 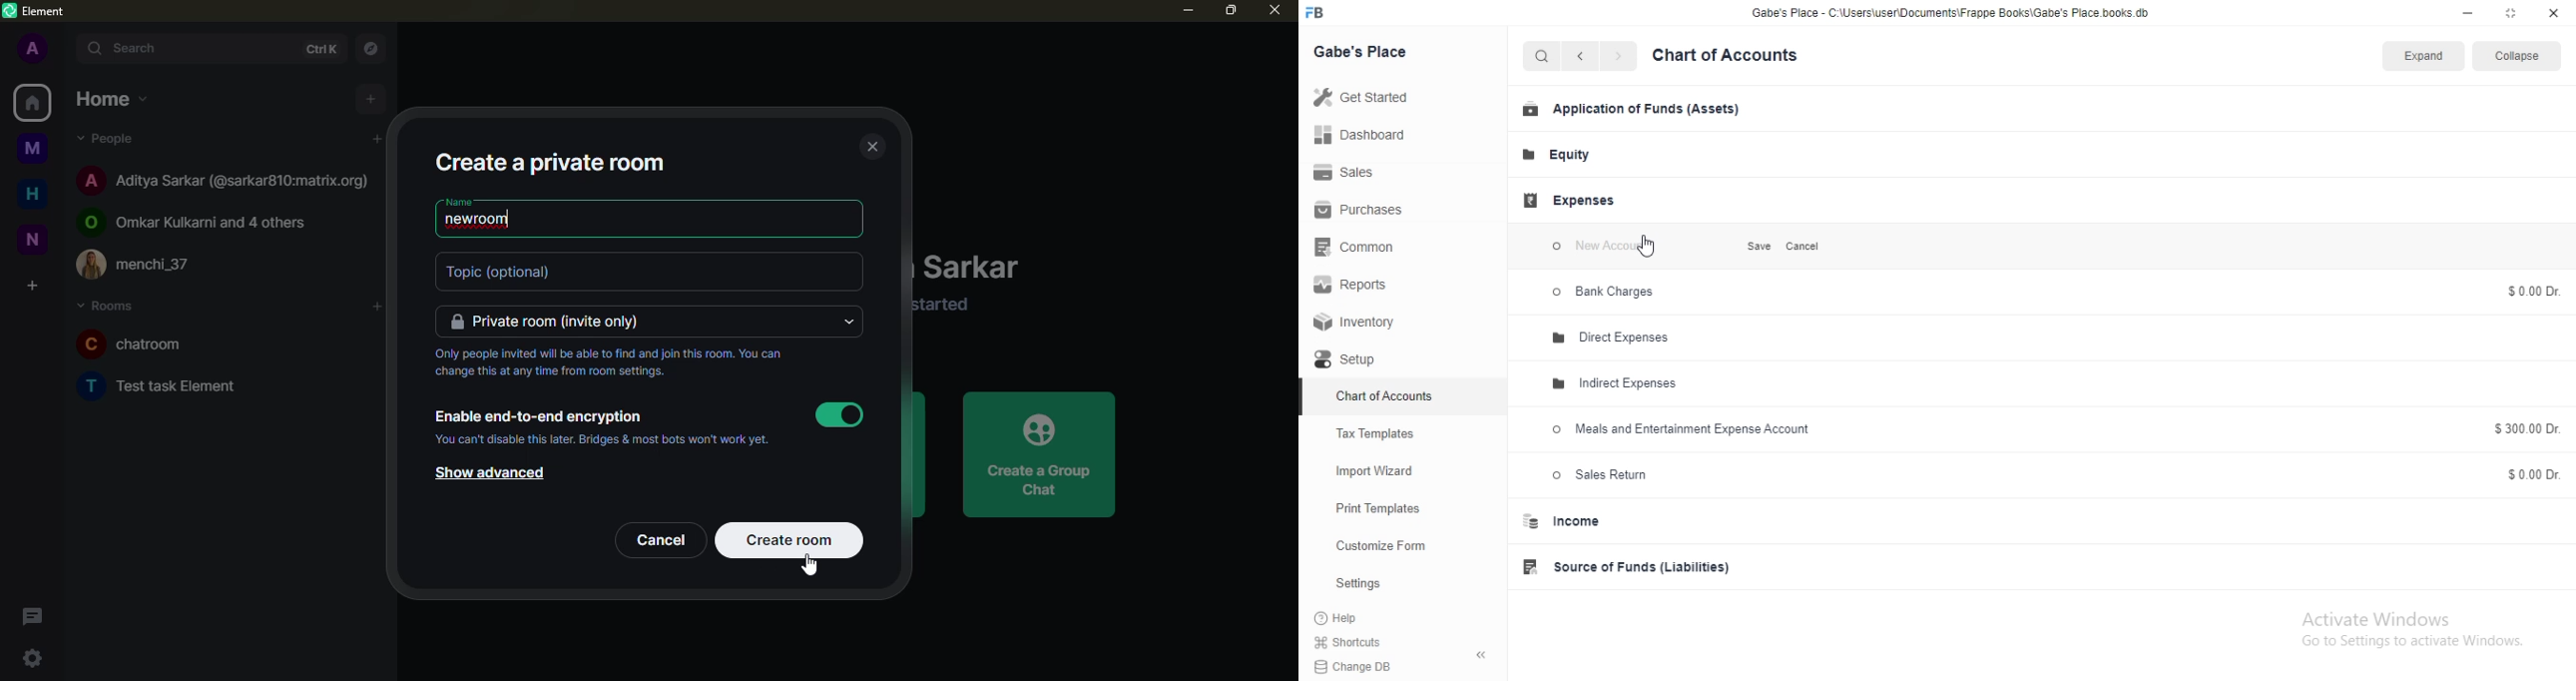 I want to click on Settings, so click(x=1361, y=583).